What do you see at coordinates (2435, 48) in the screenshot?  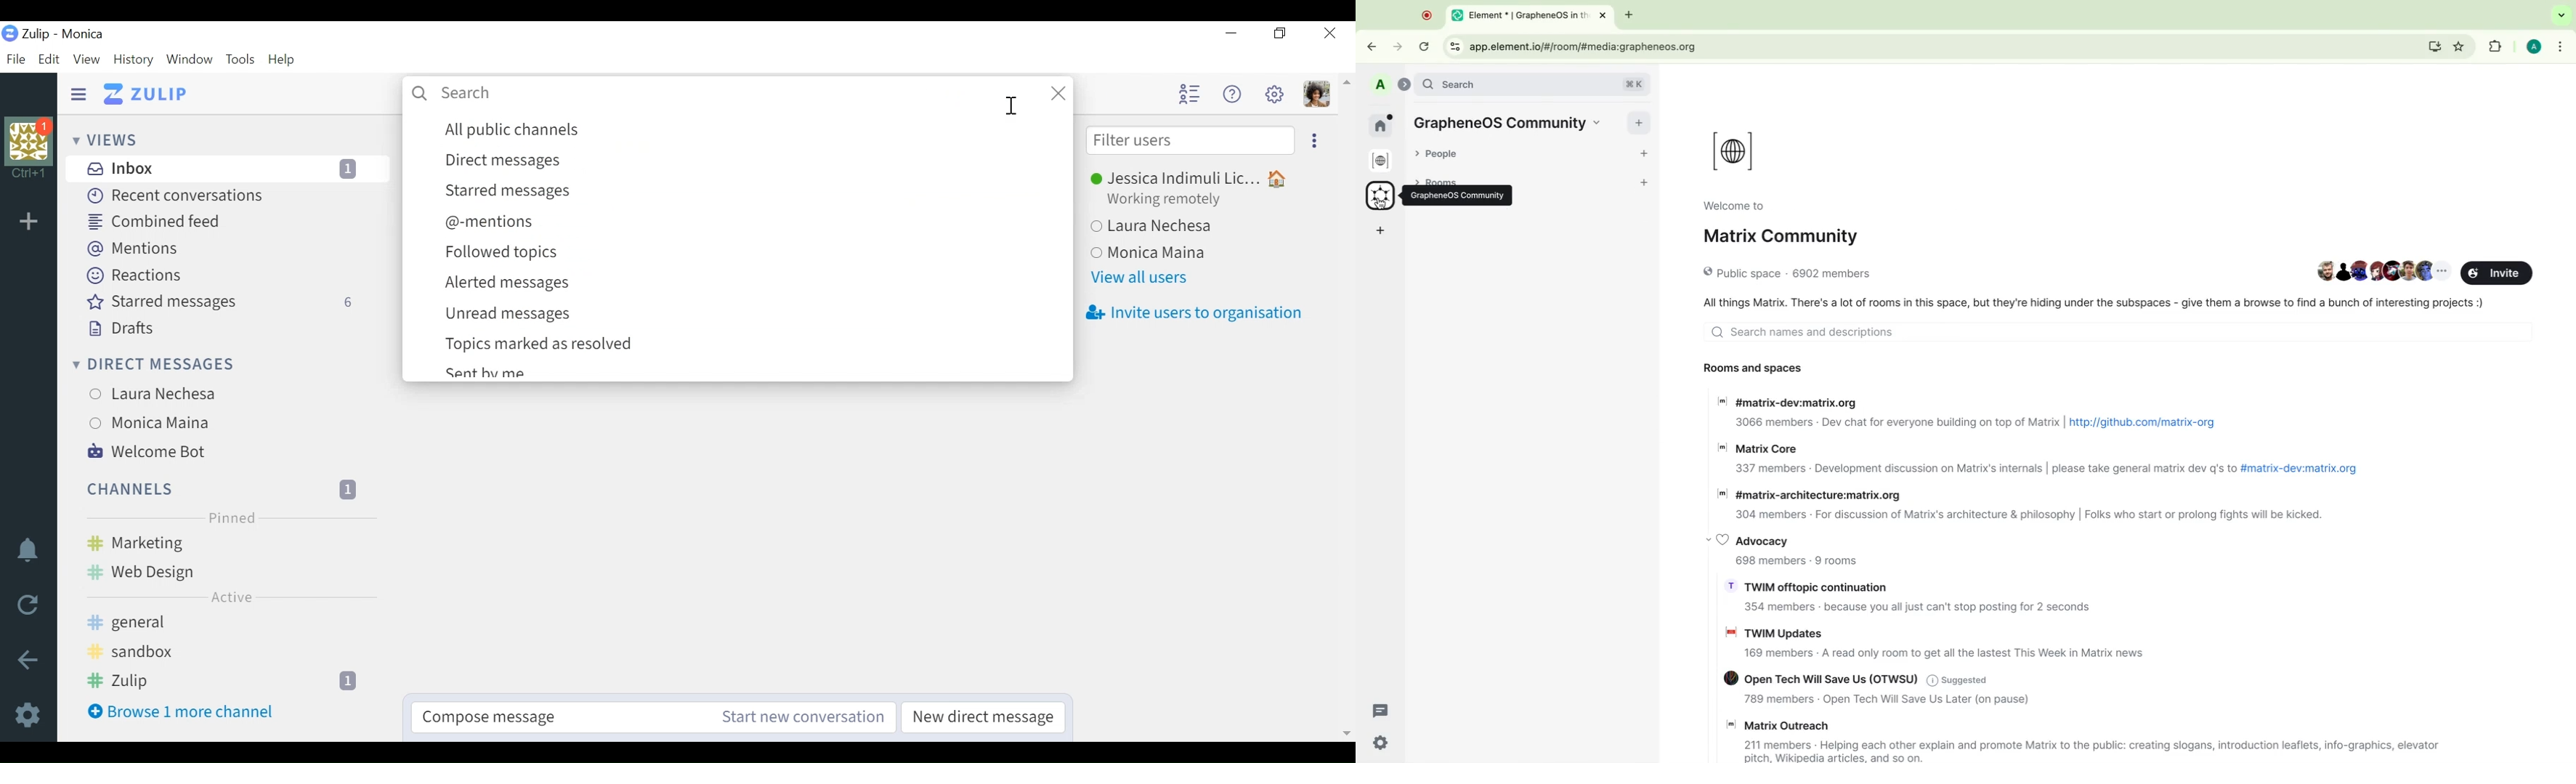 I see `install elements` at bounding box center [2435, 48].